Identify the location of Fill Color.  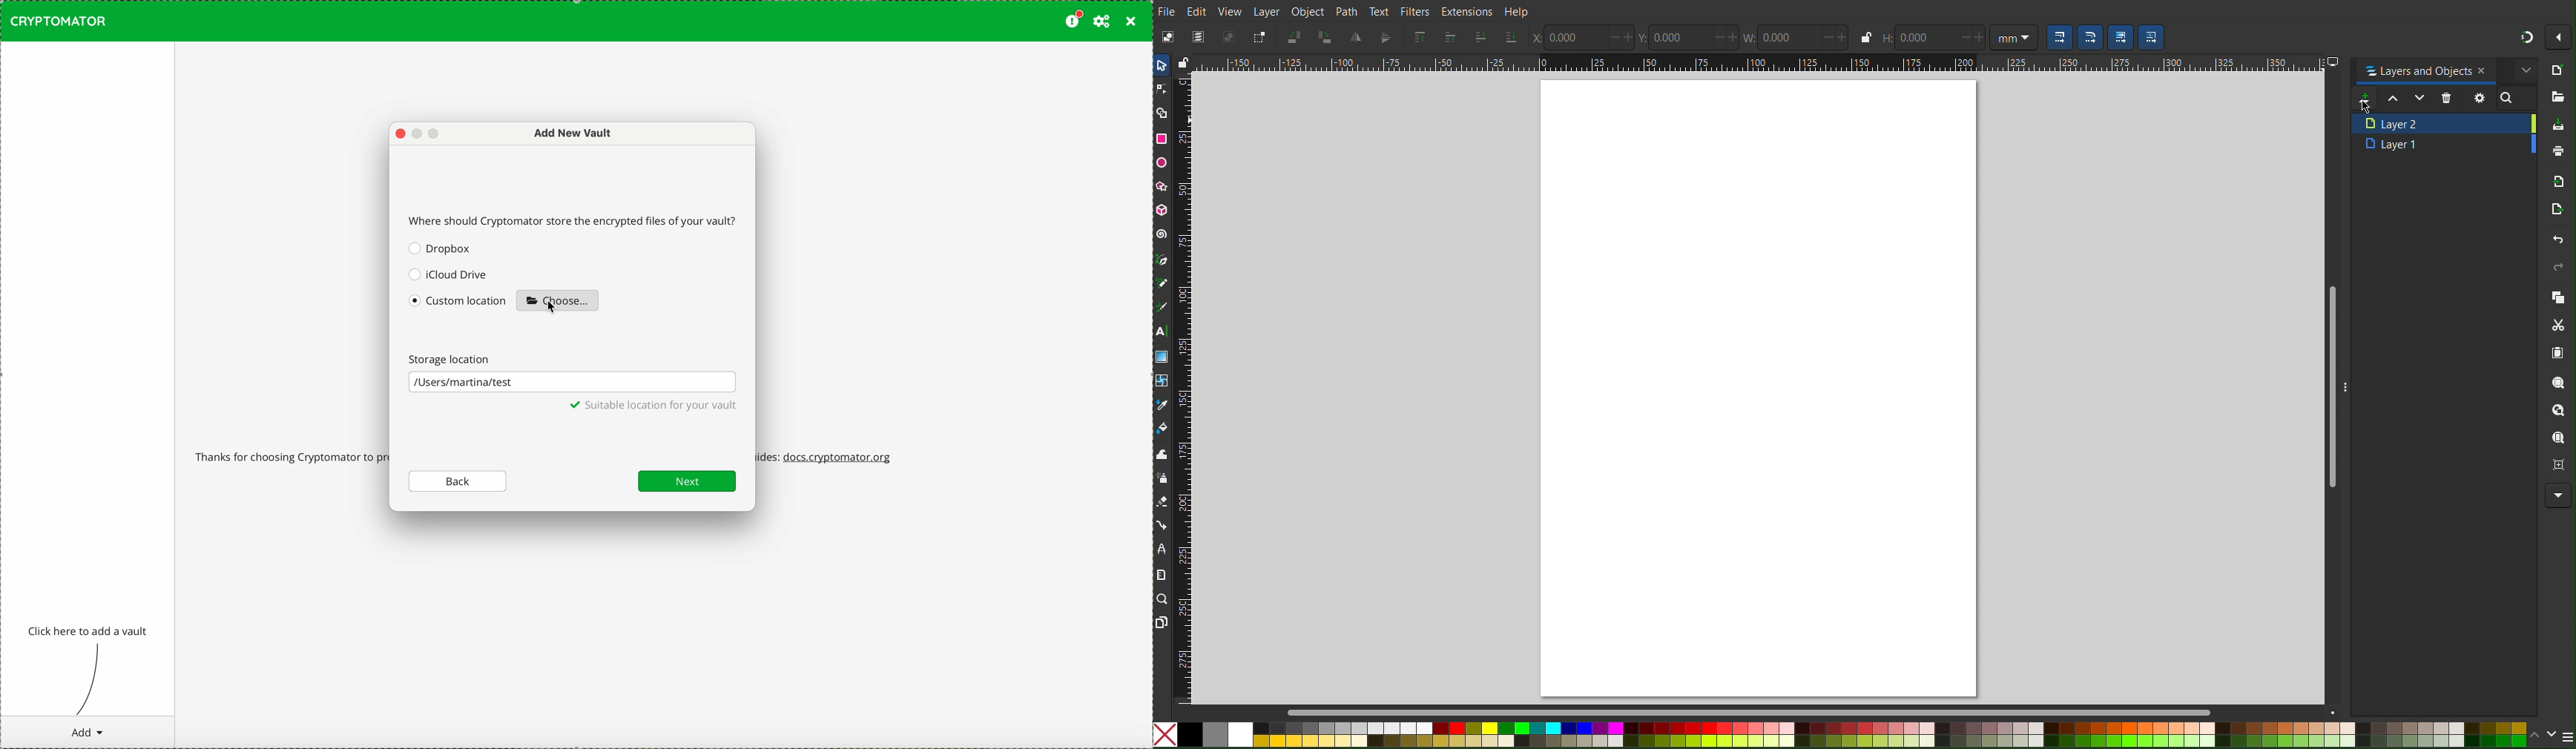
(1165, 429).